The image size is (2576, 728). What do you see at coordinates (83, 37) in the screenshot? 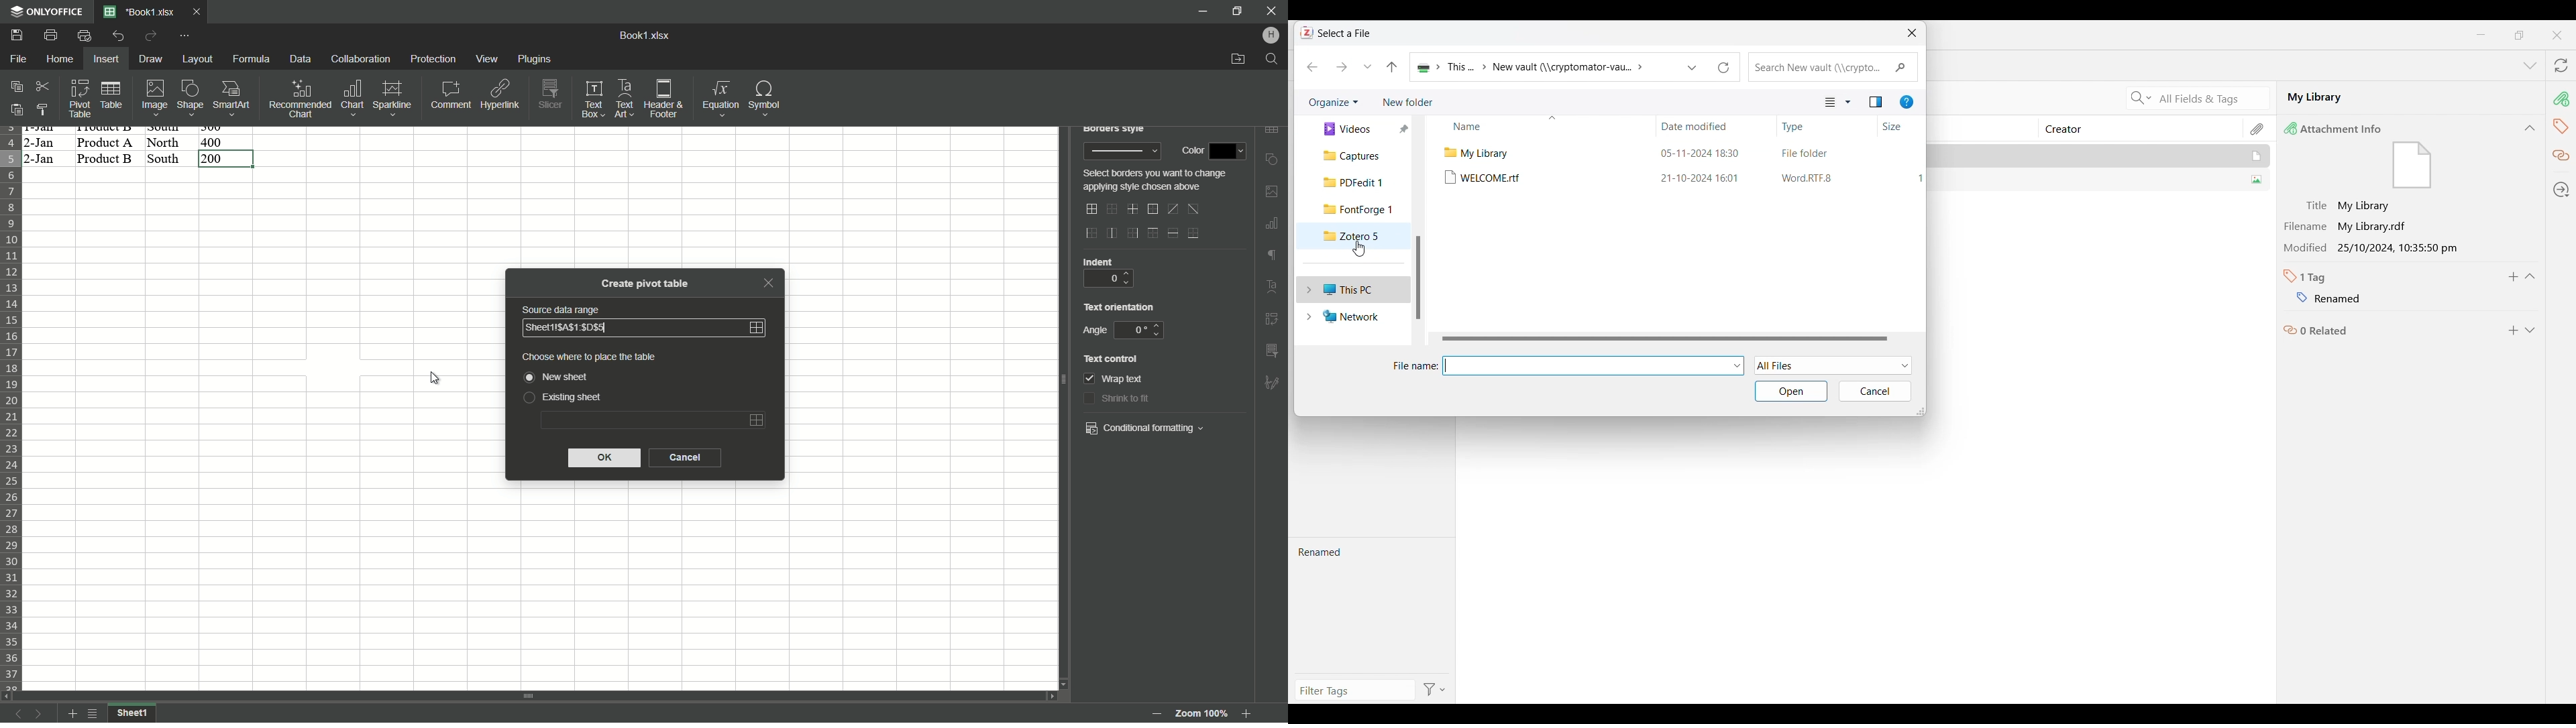
I see `Quick print` at bounding box center [83, 37].